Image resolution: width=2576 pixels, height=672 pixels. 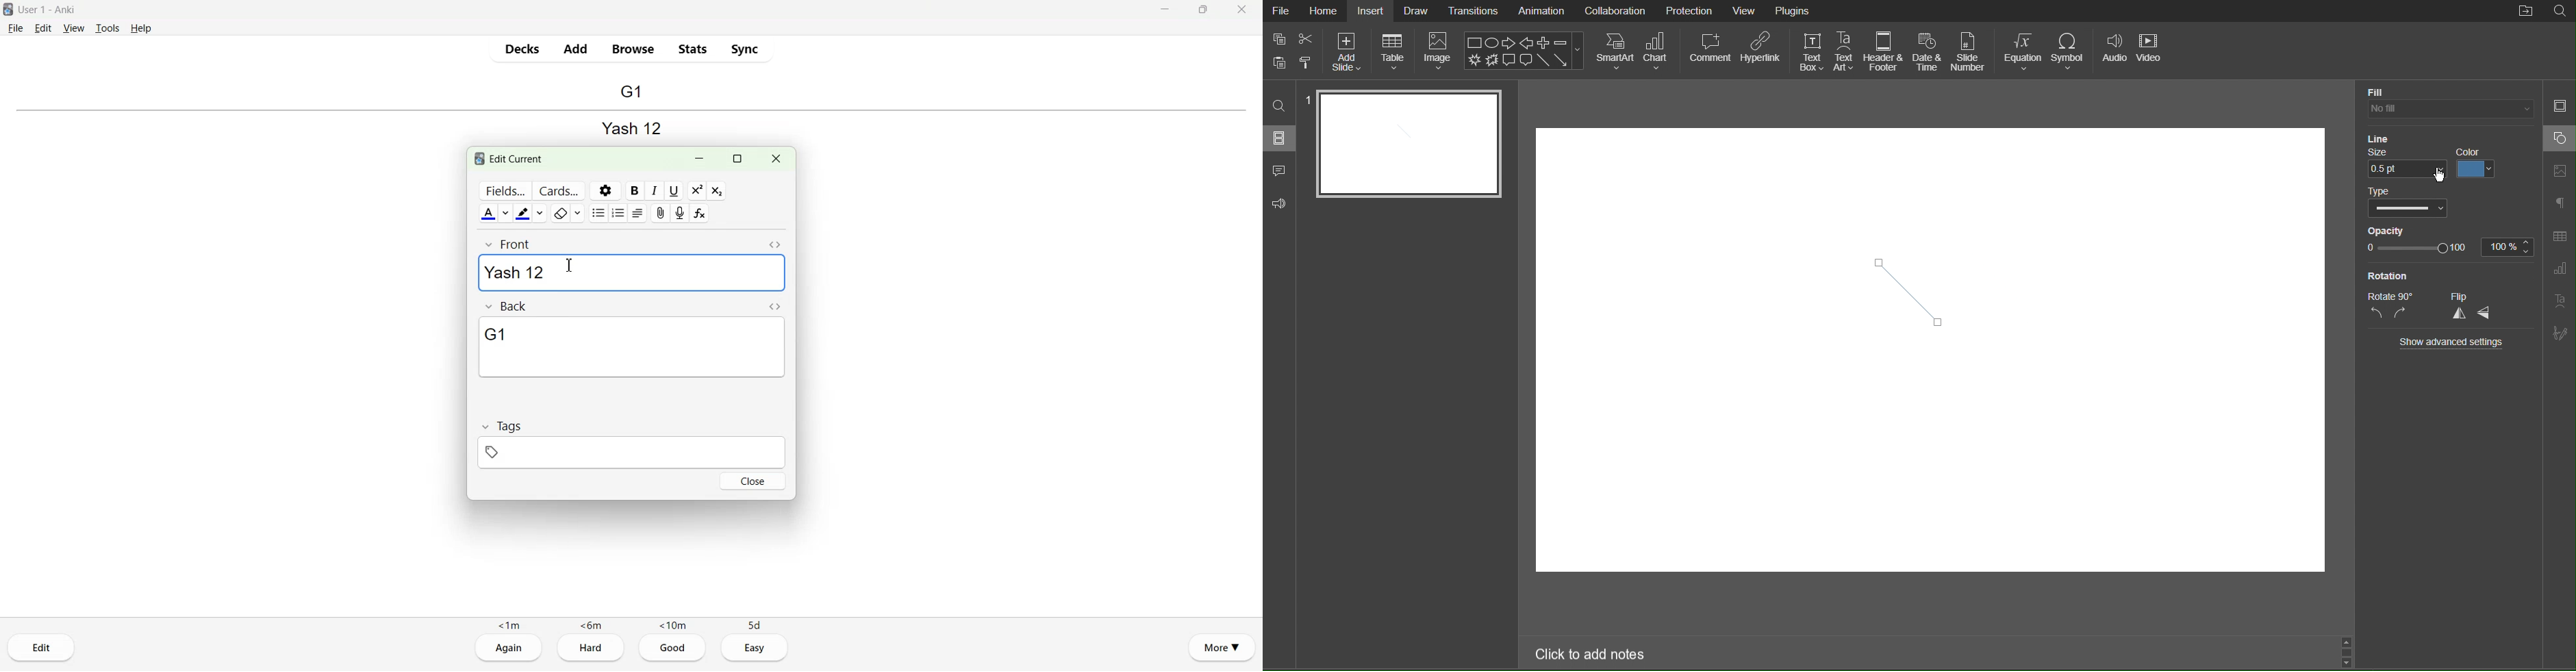 I want to click on Toggle HTML Editor, so click(x=775, y=307).